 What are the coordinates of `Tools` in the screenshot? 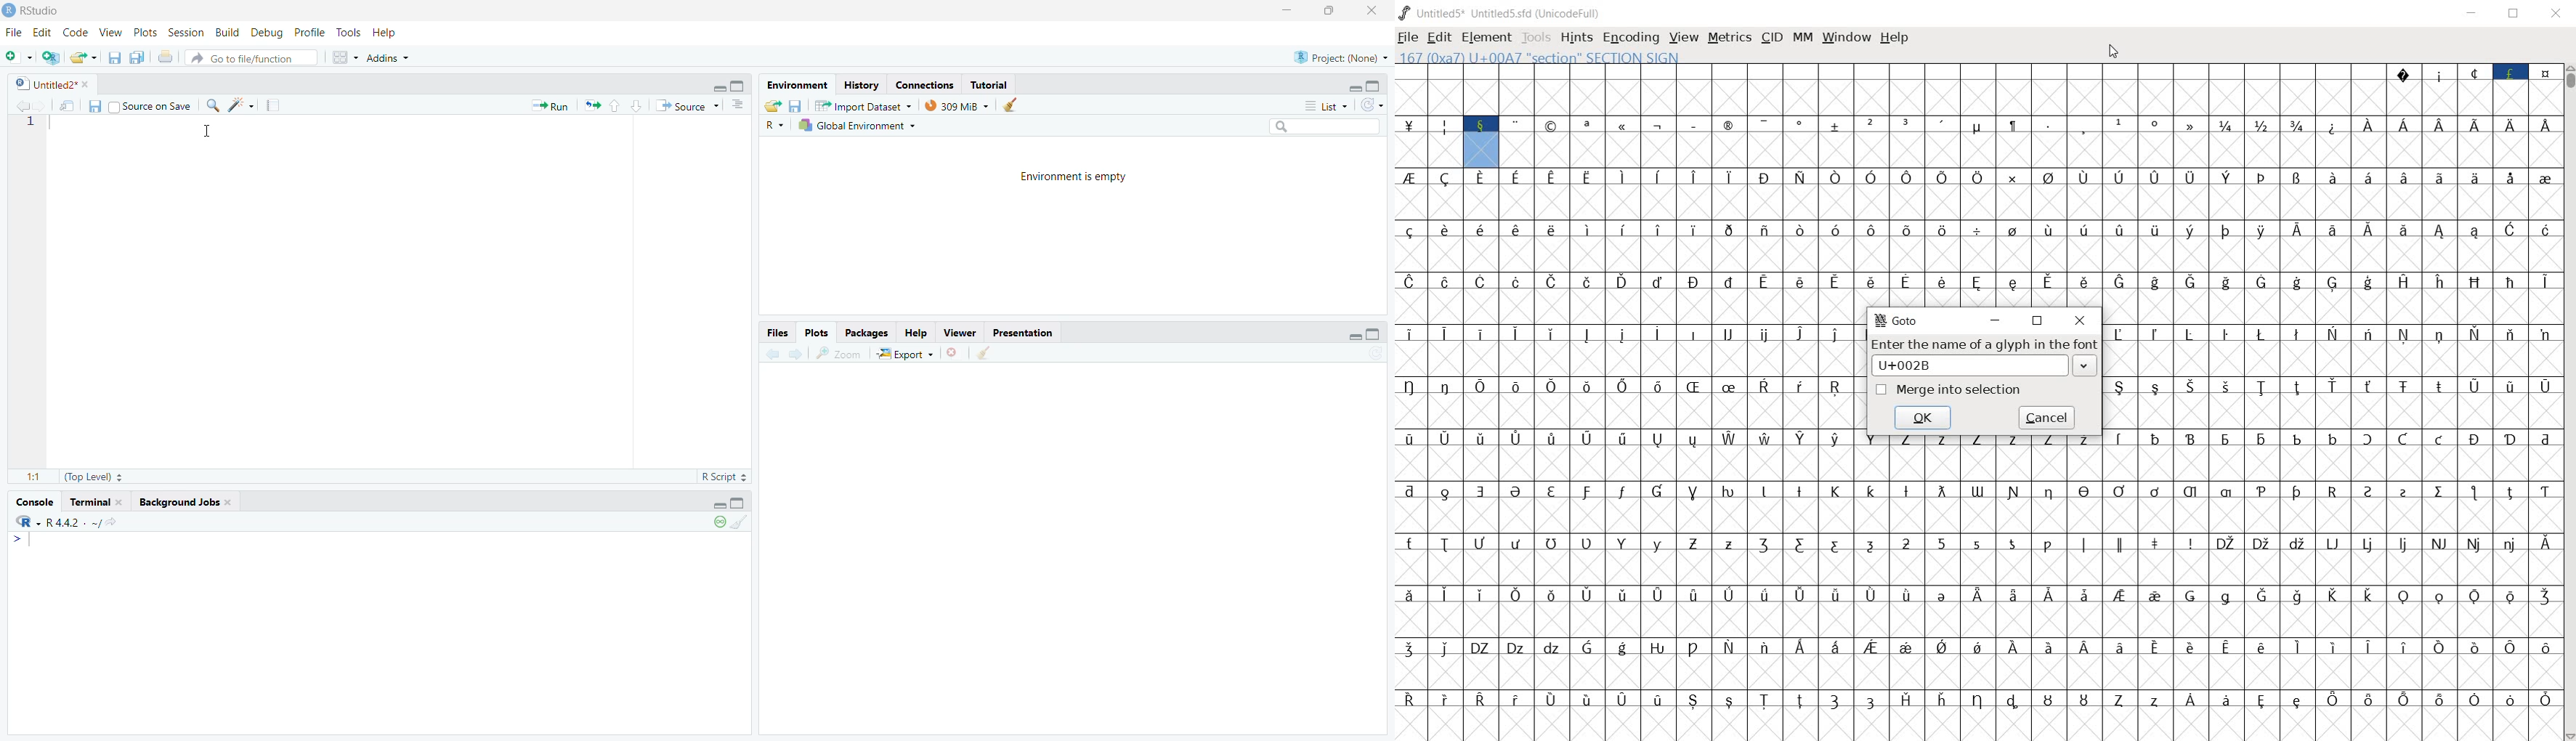 It's located at (346, 33).